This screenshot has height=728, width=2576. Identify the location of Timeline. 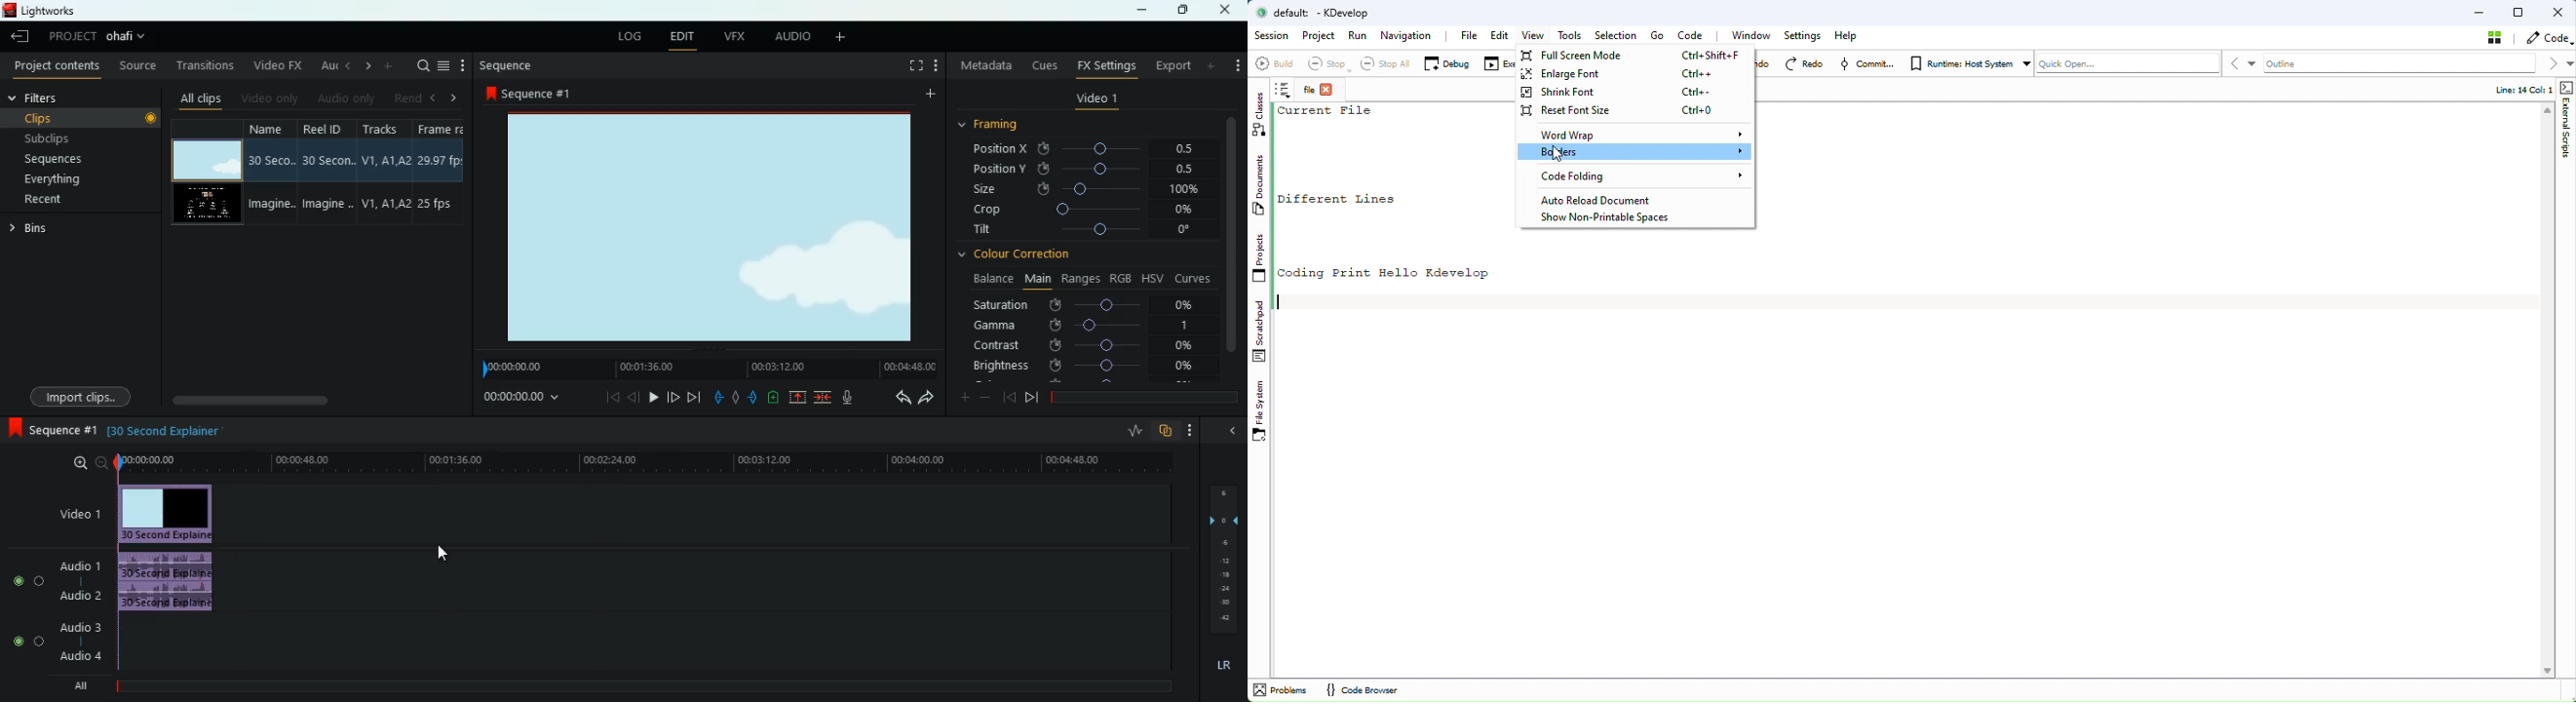
(650, 687).